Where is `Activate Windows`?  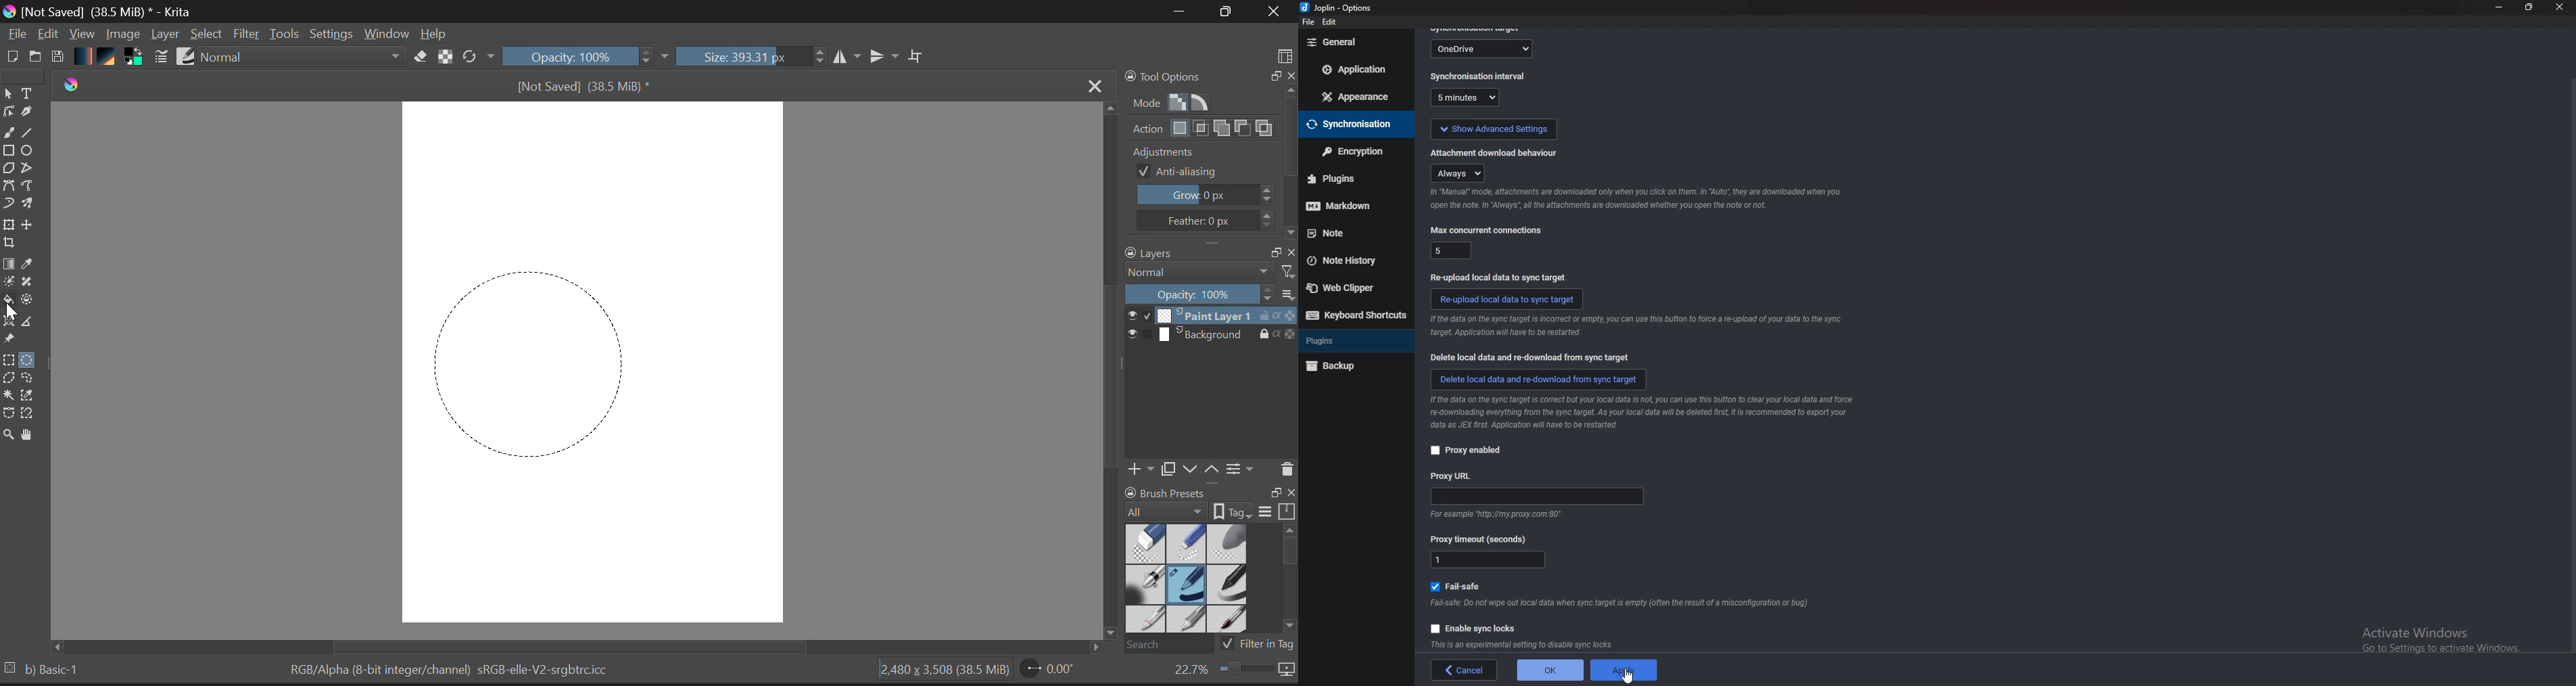 Activate Windows is located at coordinates (2439, 636).